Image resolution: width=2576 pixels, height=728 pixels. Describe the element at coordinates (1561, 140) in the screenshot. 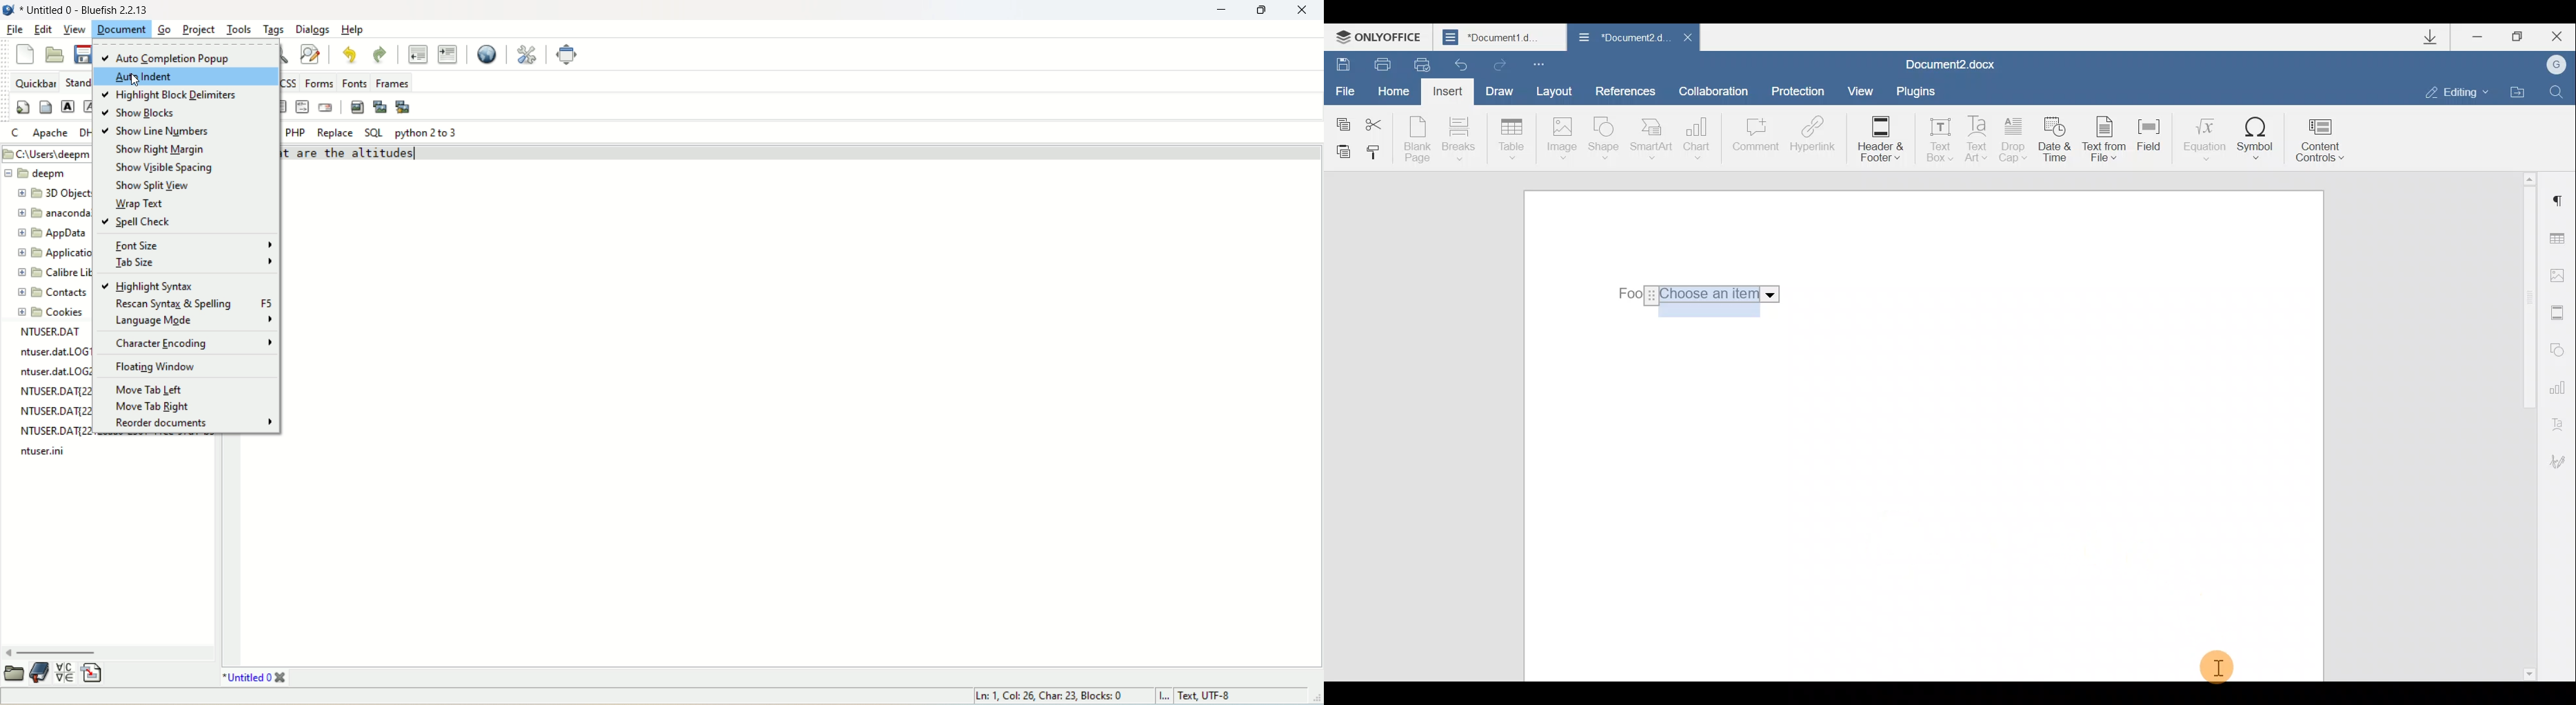

I see `Image` at that location.